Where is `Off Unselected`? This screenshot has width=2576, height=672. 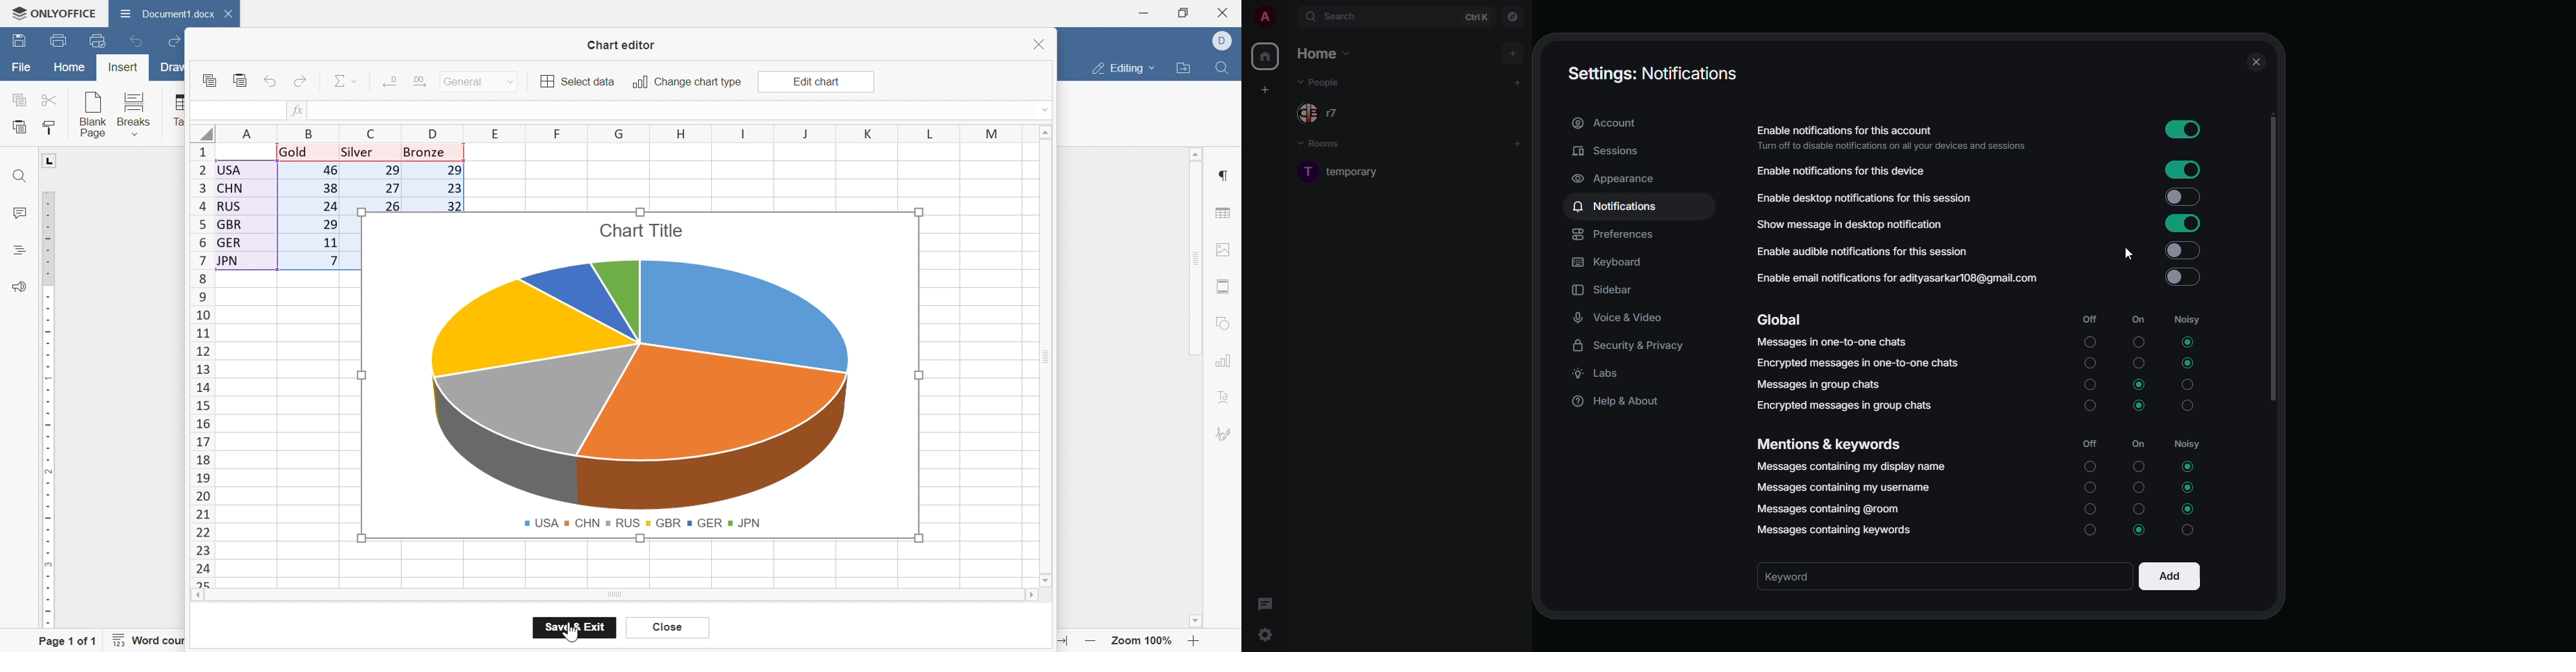
Off Unselected is located at coordinates (2089, 486).